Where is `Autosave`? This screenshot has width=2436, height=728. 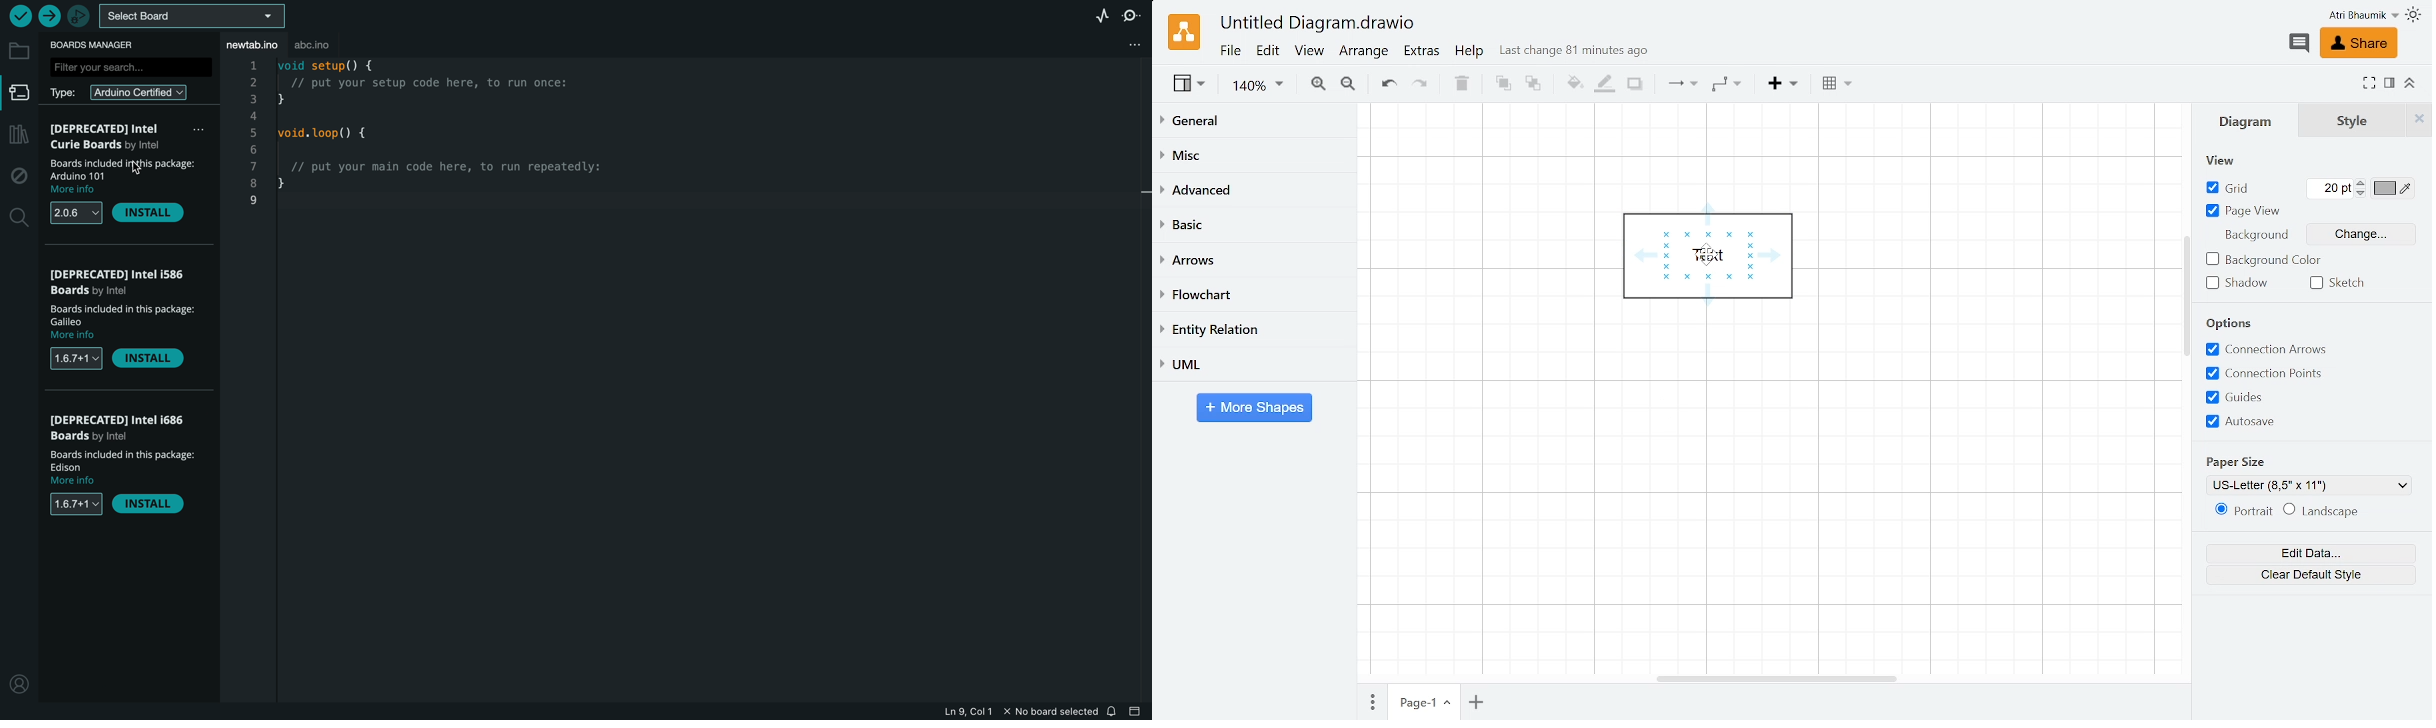
Autosave is located at coordinates (2273, 423).